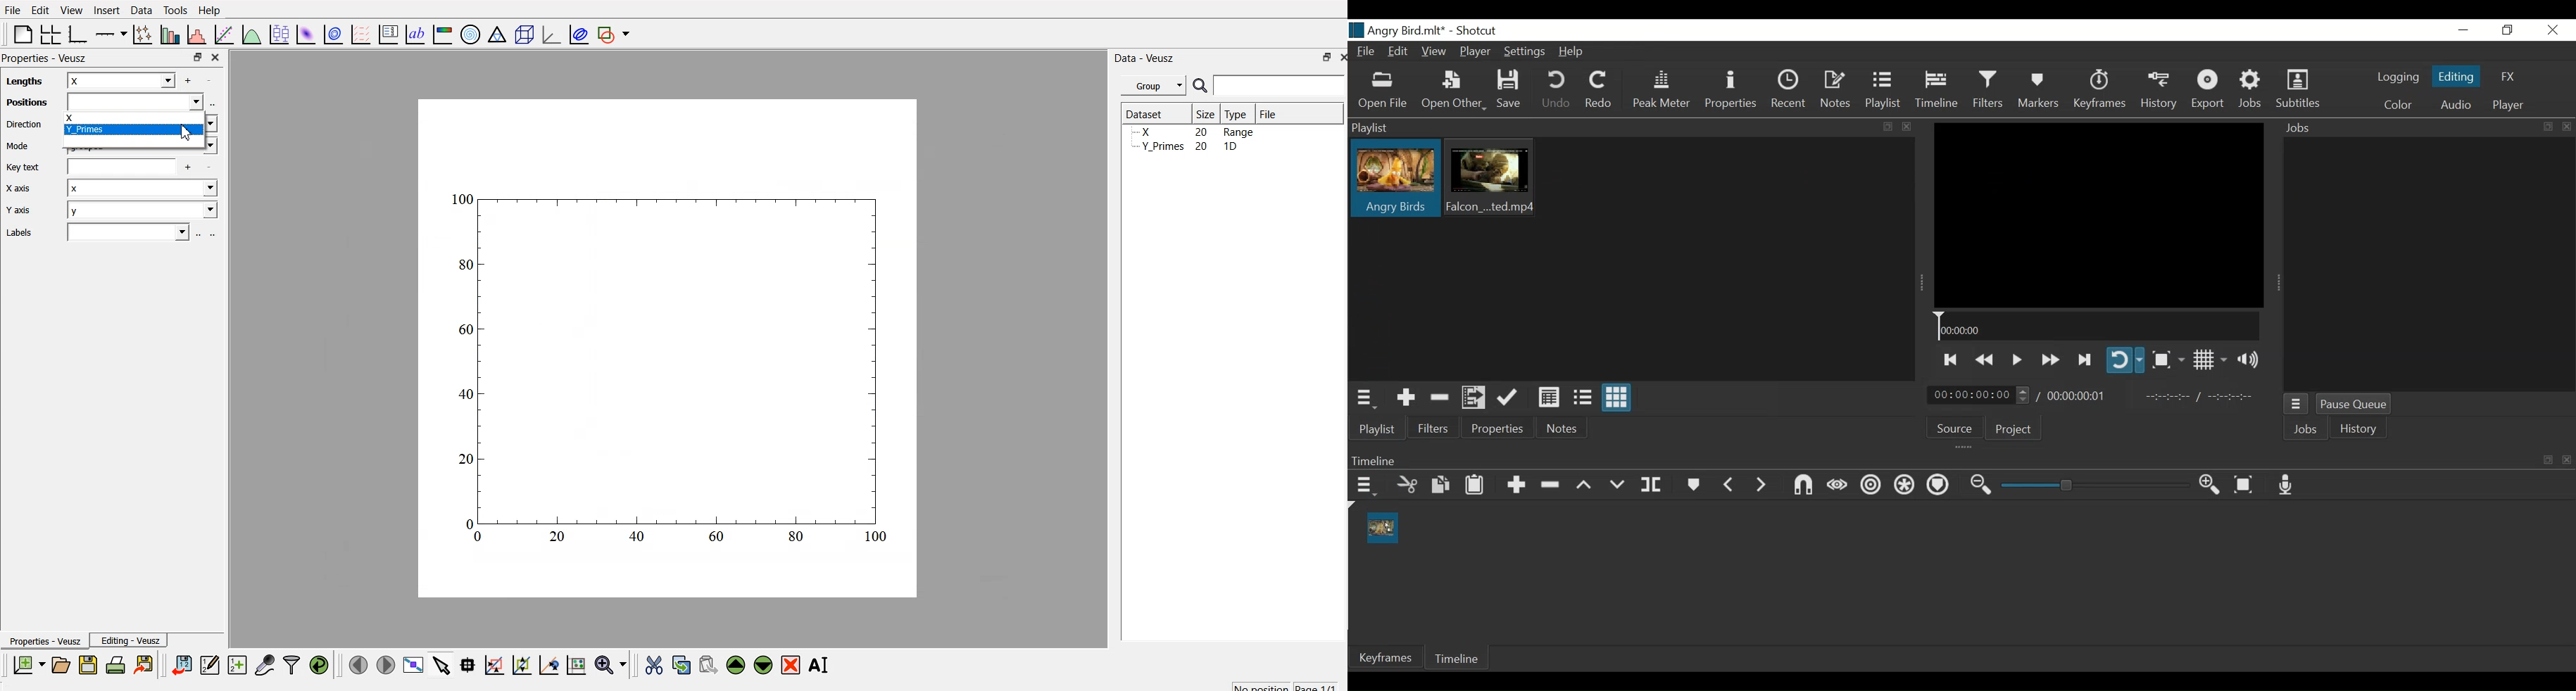  I want to click on Add the Source to the playlist, so click(1404, 397).